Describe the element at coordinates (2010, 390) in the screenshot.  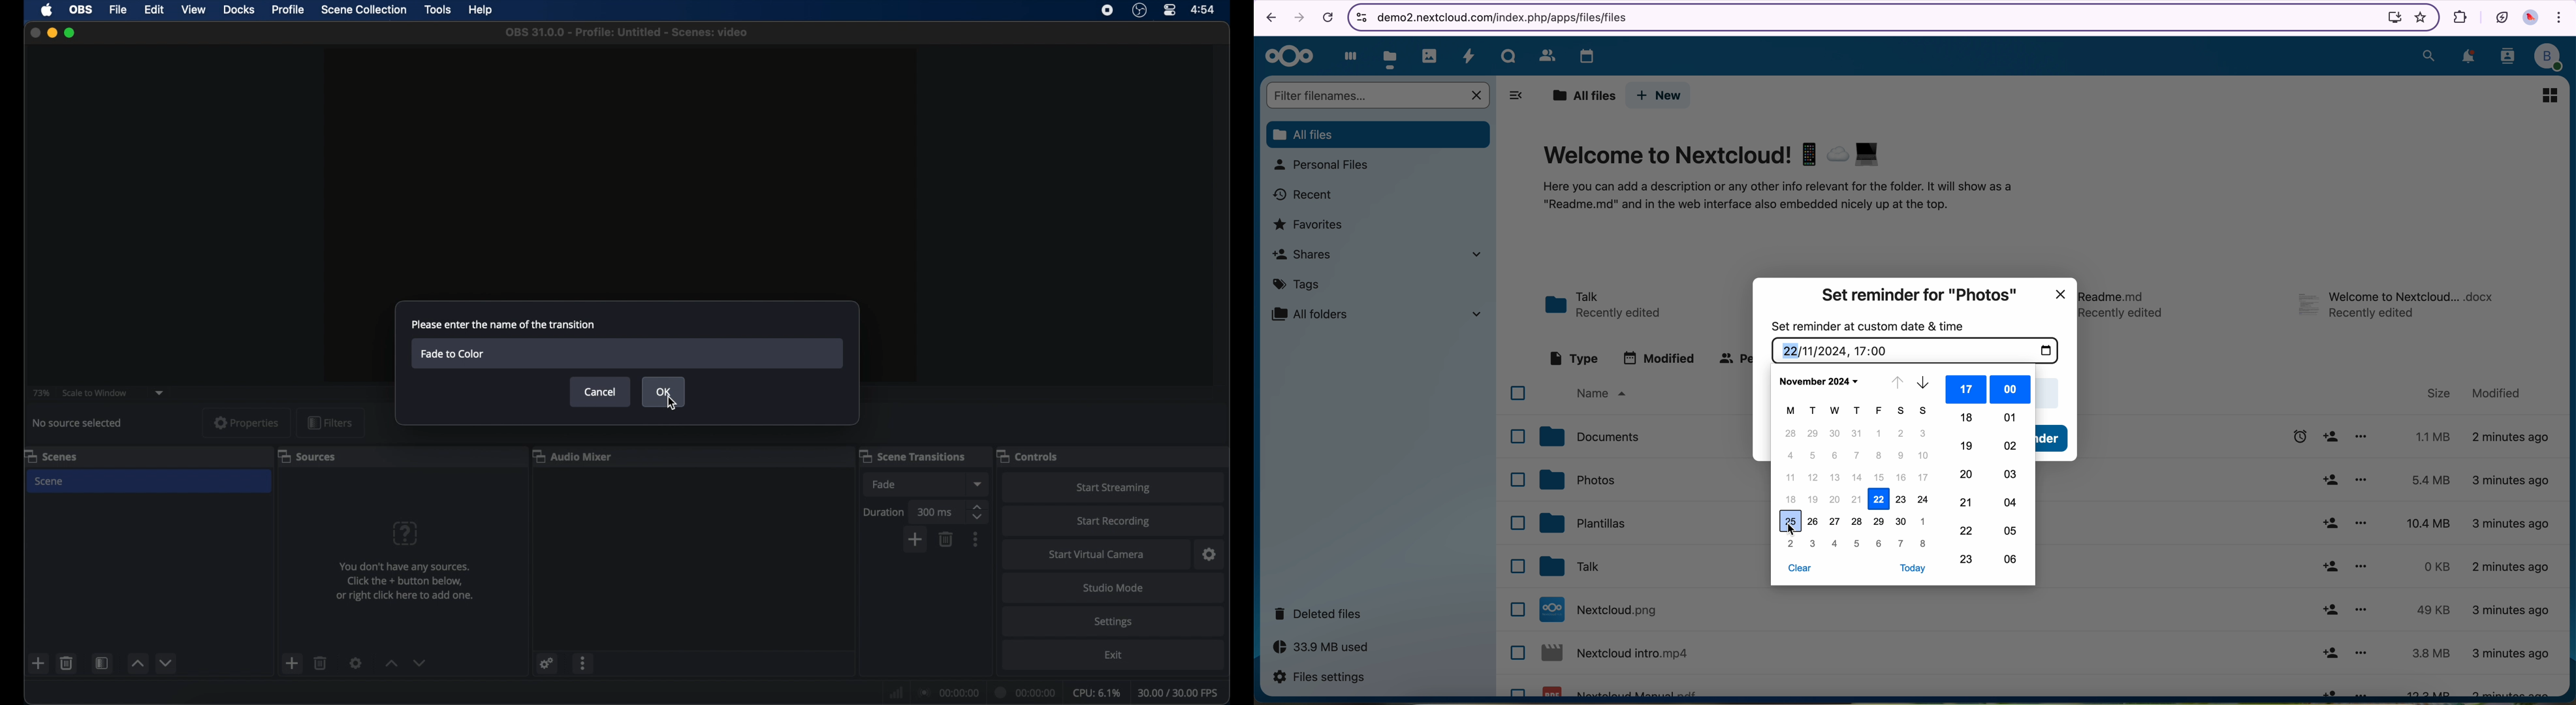
I see `00` at that location.